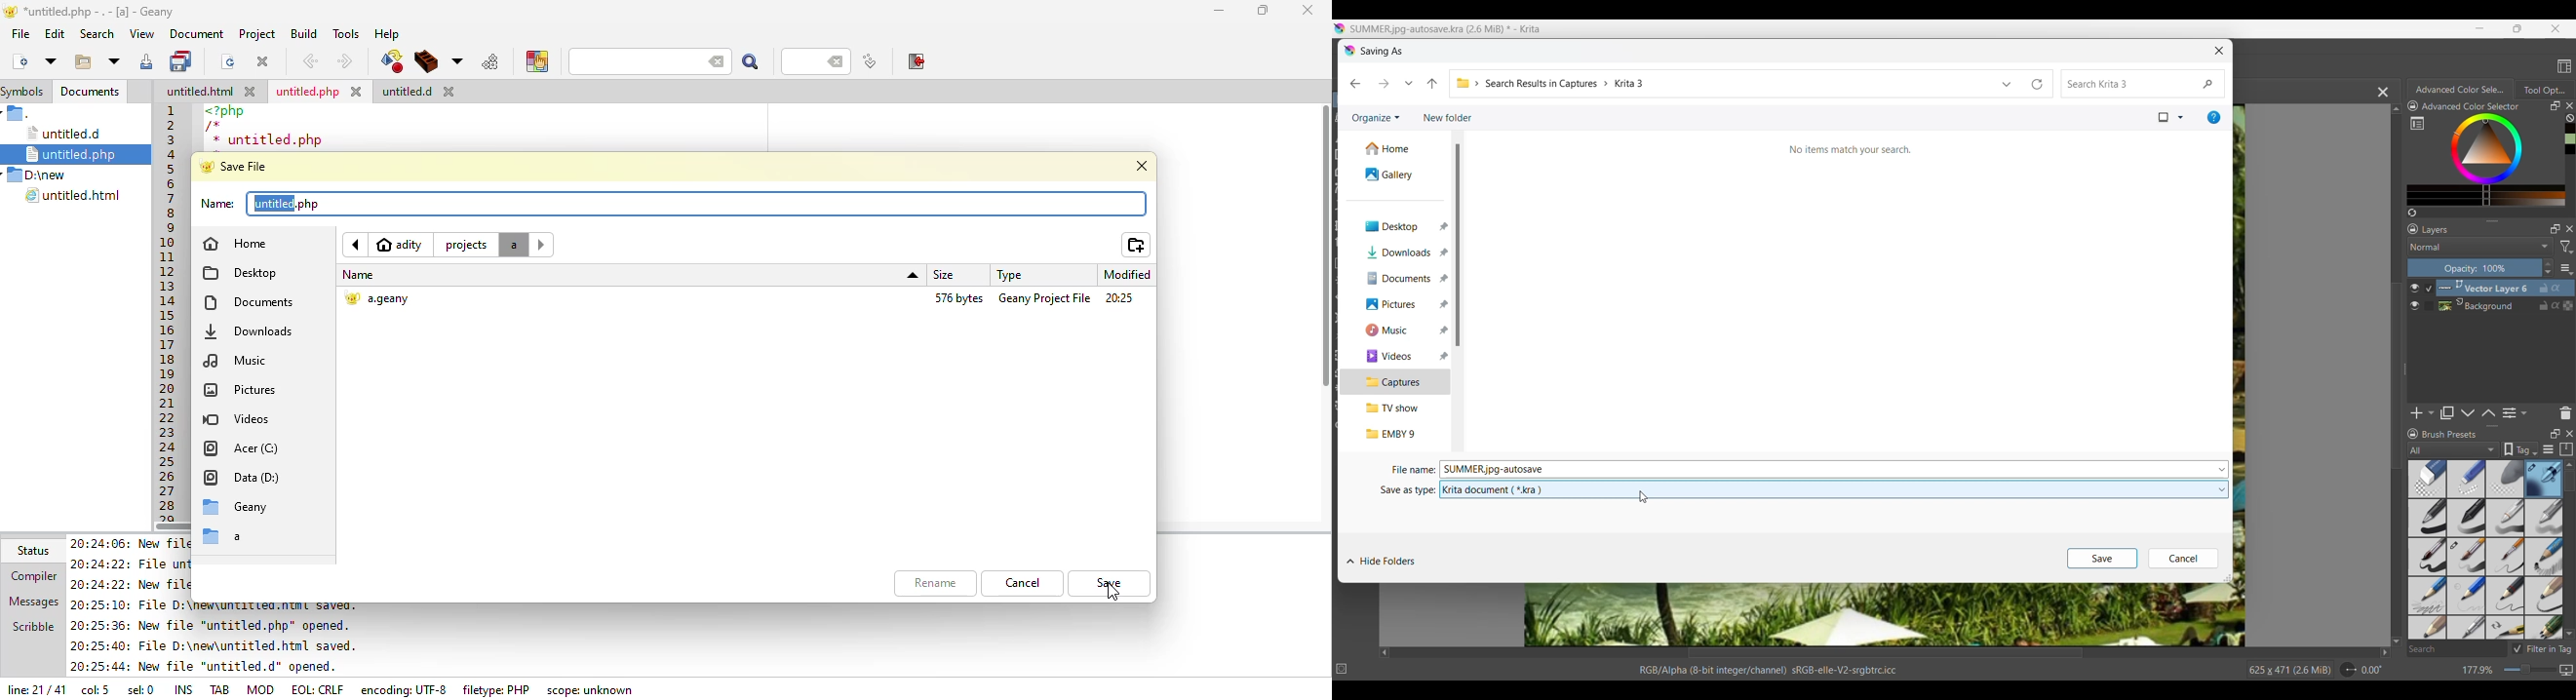 This screenshot has width=2576, height=700. I want to click on Change height of panels attached to this line, so click(2471, 426).